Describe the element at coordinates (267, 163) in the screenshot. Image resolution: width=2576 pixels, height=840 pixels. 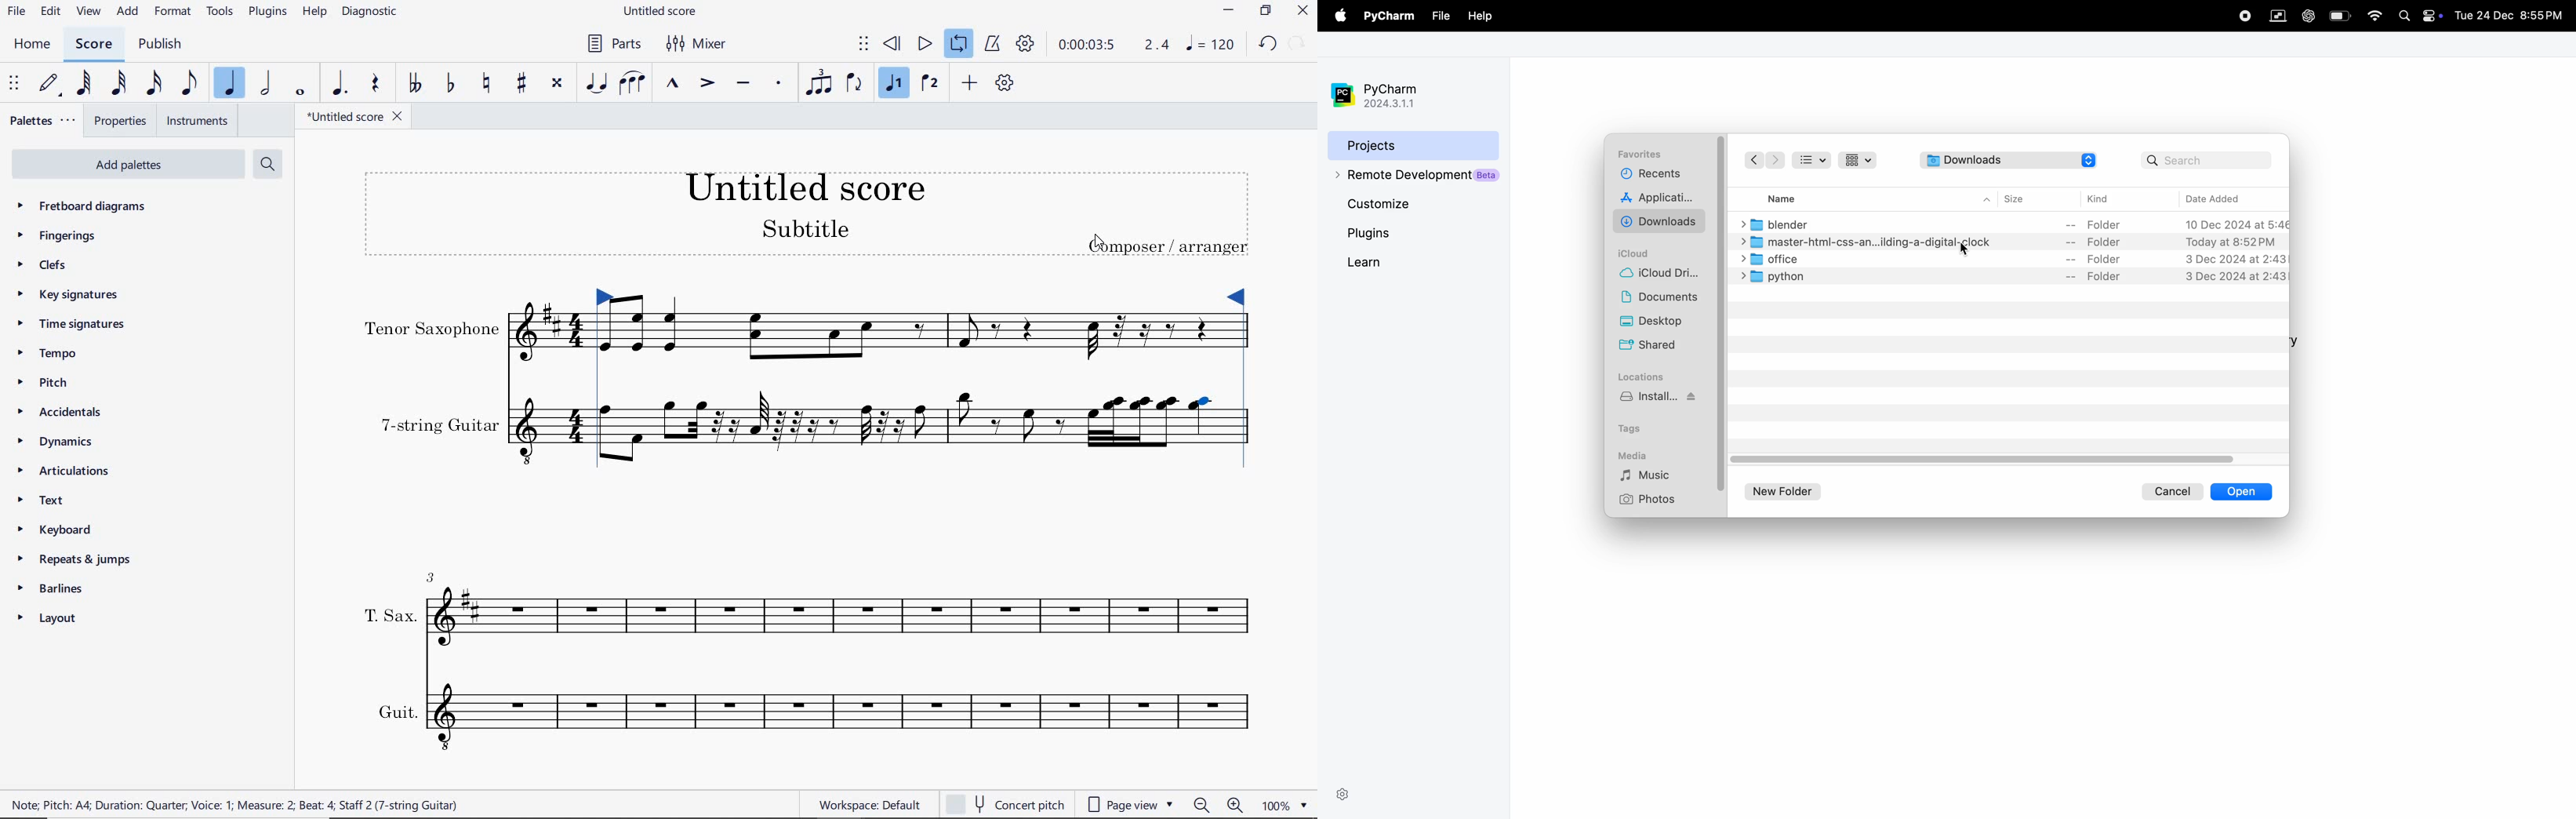
I see `SEARCH PALETTES` at that location.